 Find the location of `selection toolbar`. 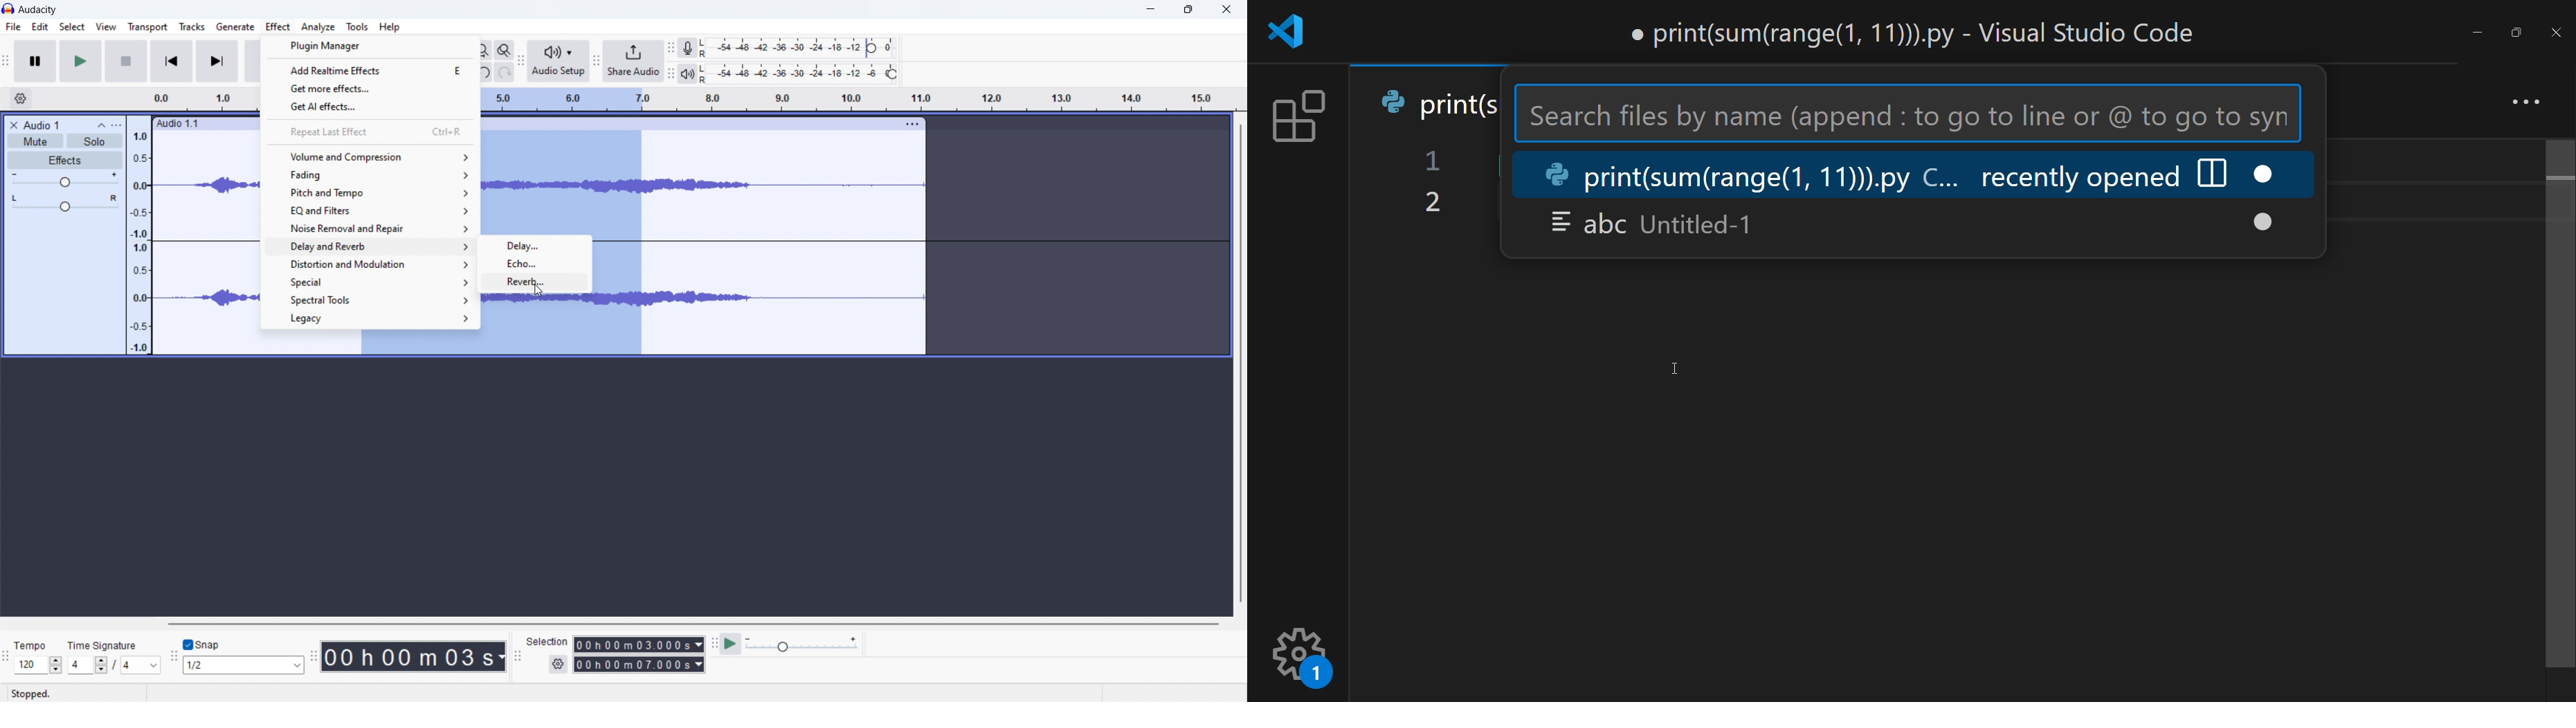

selection toolbar is located at coordinates (517, 656).